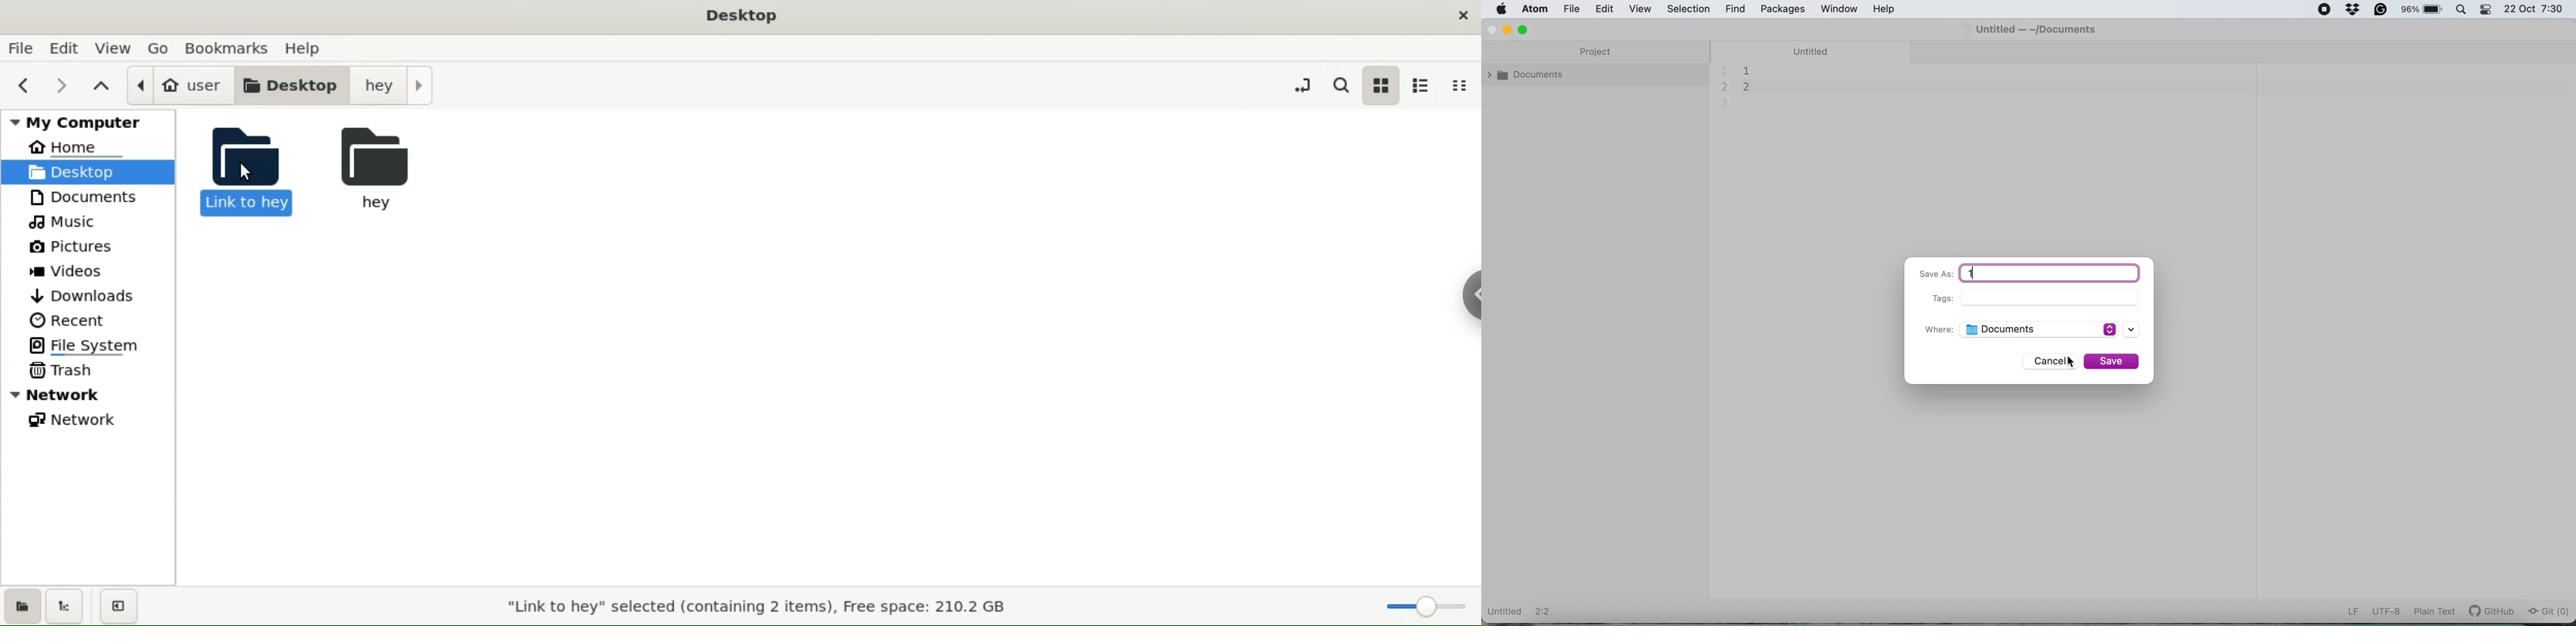  I want to click on control center, so click(2486, 10).